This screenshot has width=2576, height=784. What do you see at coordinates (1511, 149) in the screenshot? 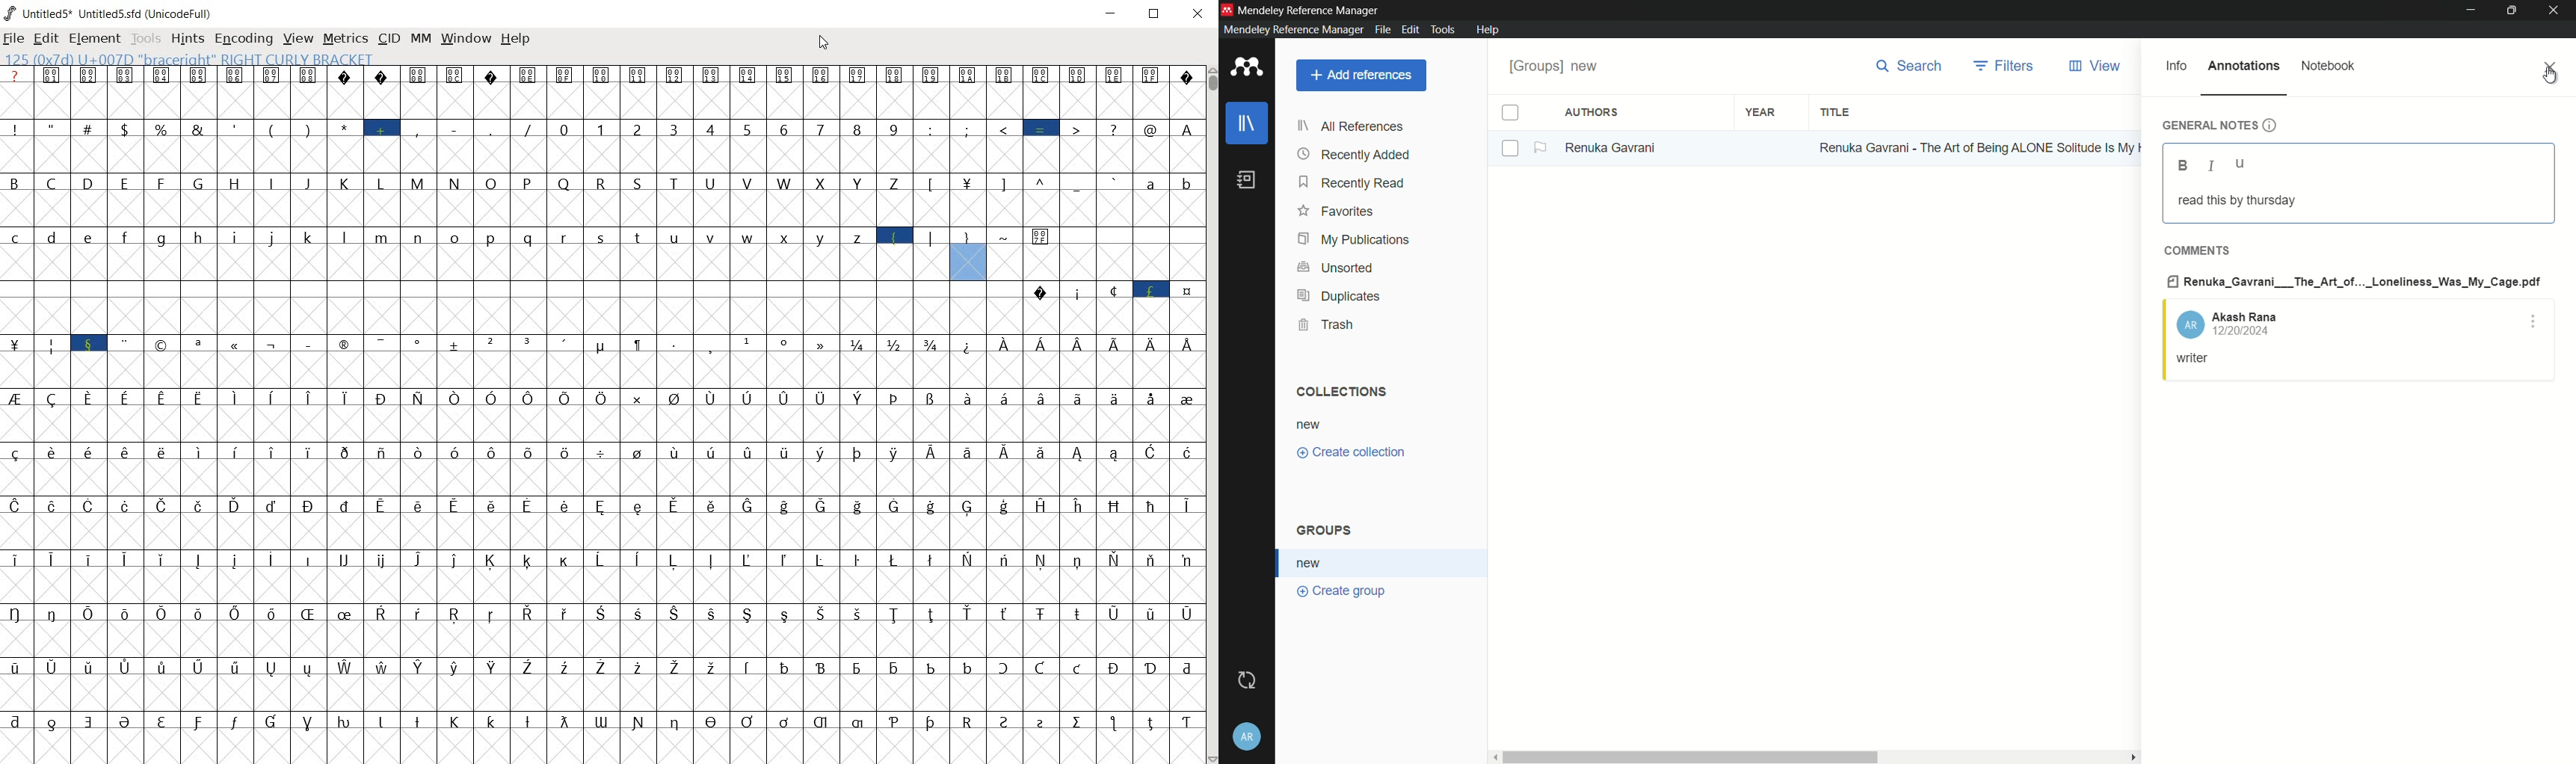
I see `un(select)` at bounding box center [1511, 149].